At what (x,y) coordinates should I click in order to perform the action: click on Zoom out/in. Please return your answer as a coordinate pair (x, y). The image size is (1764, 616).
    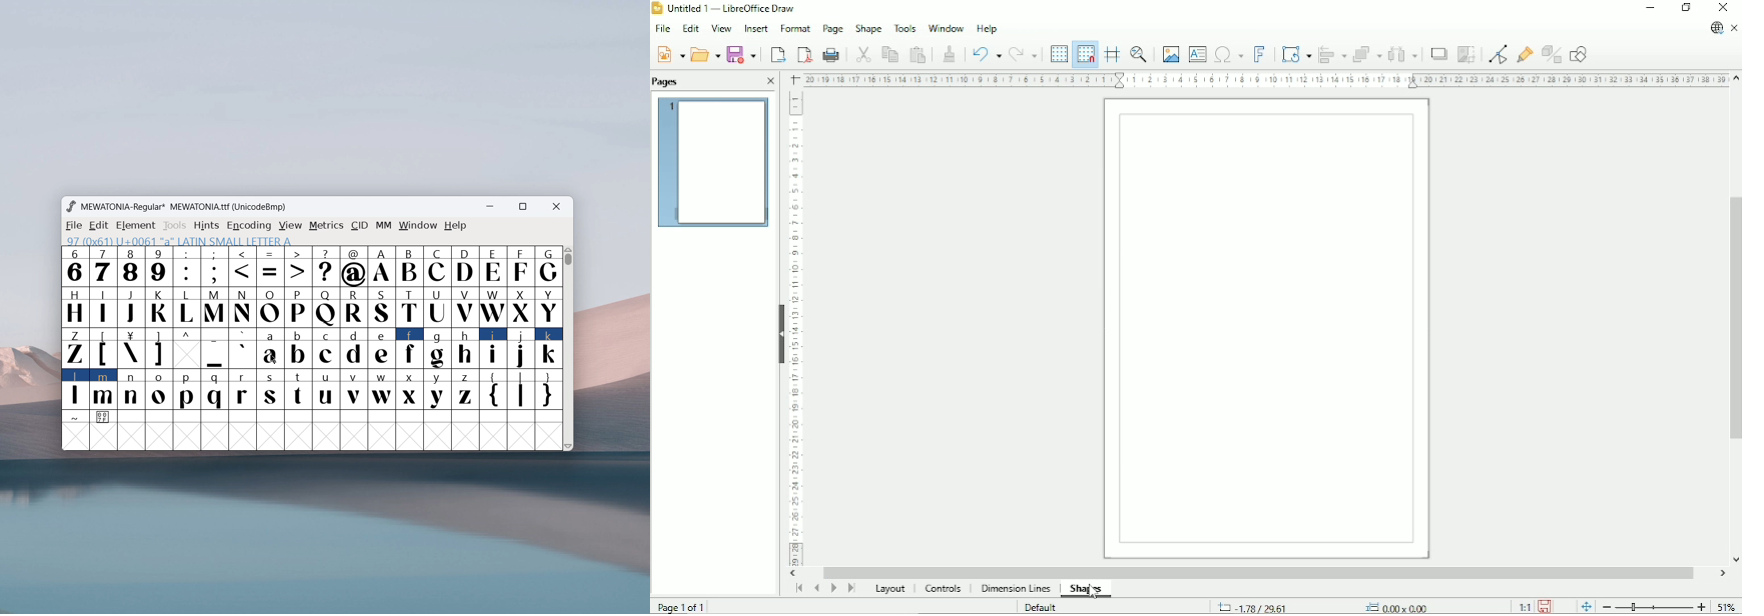
    Looking at the image, I should click on (1654, 607).